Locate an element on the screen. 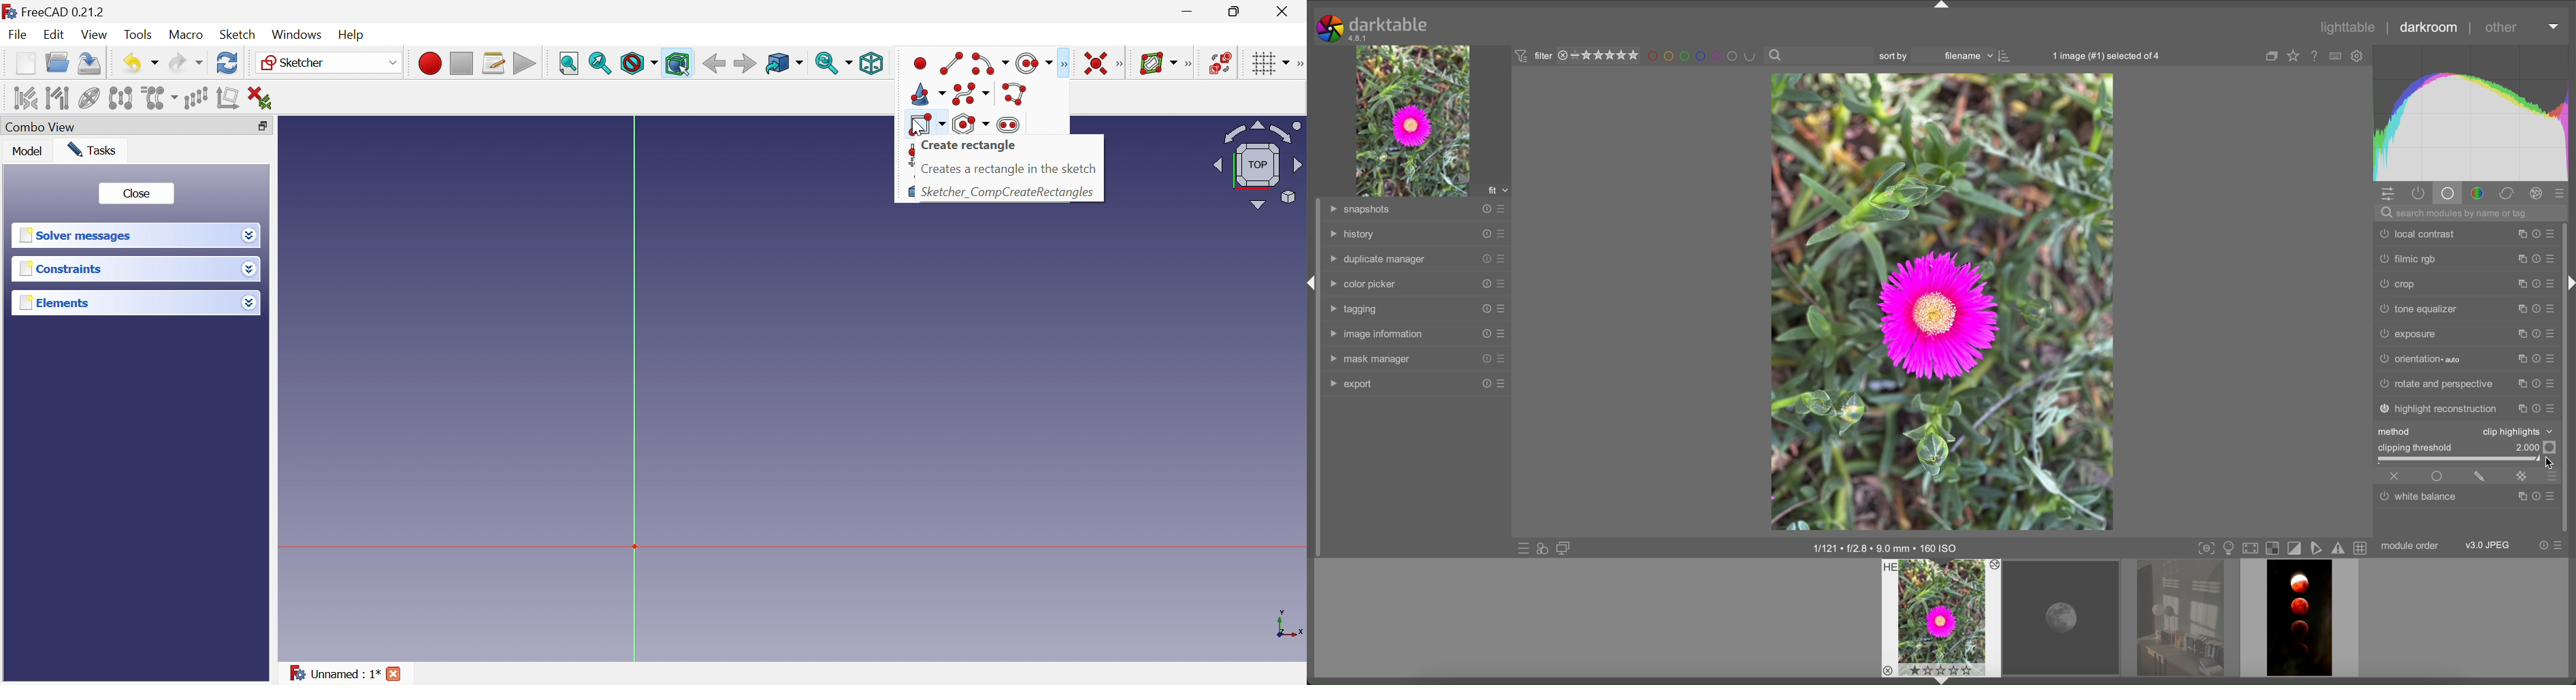 The width and height of the screenshot is (2576, 700). sort by is located at coordinates (1897, 56).